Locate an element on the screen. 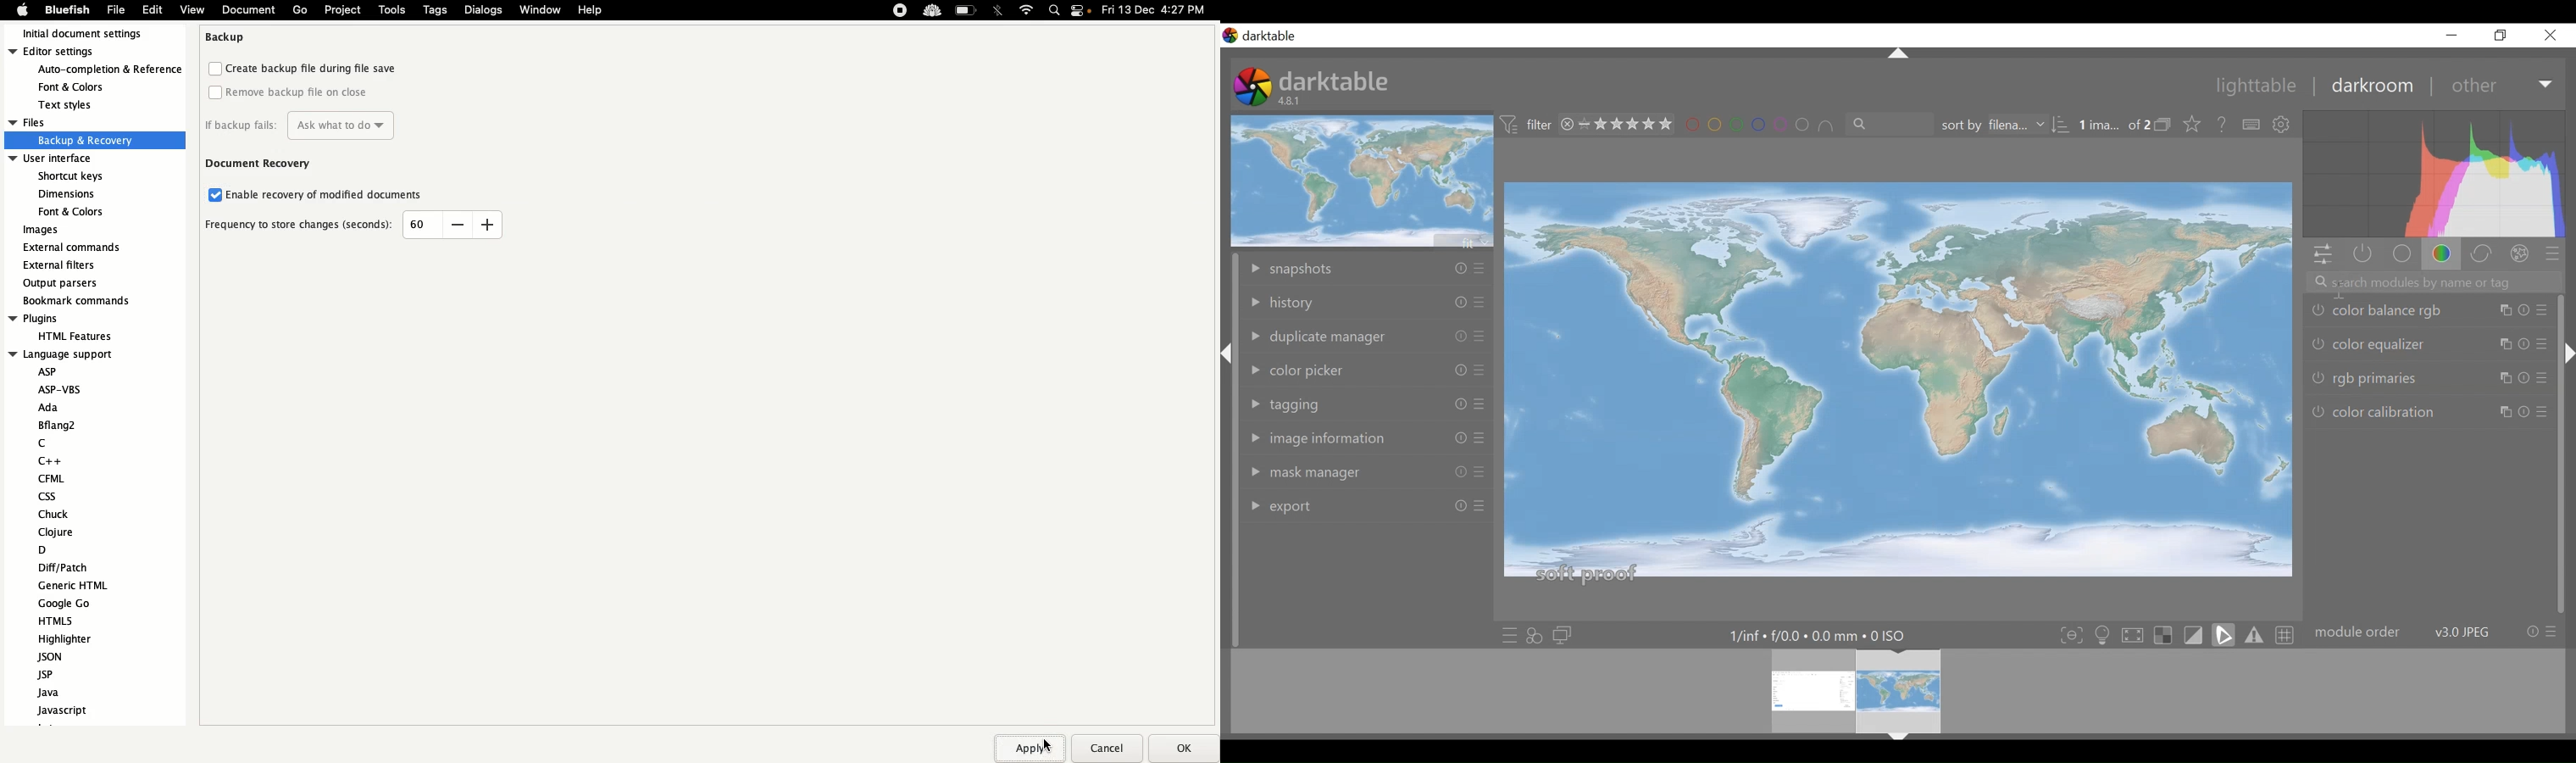 This screenshot has width=2576, height=784.  is located at coordinates (1477, 304).